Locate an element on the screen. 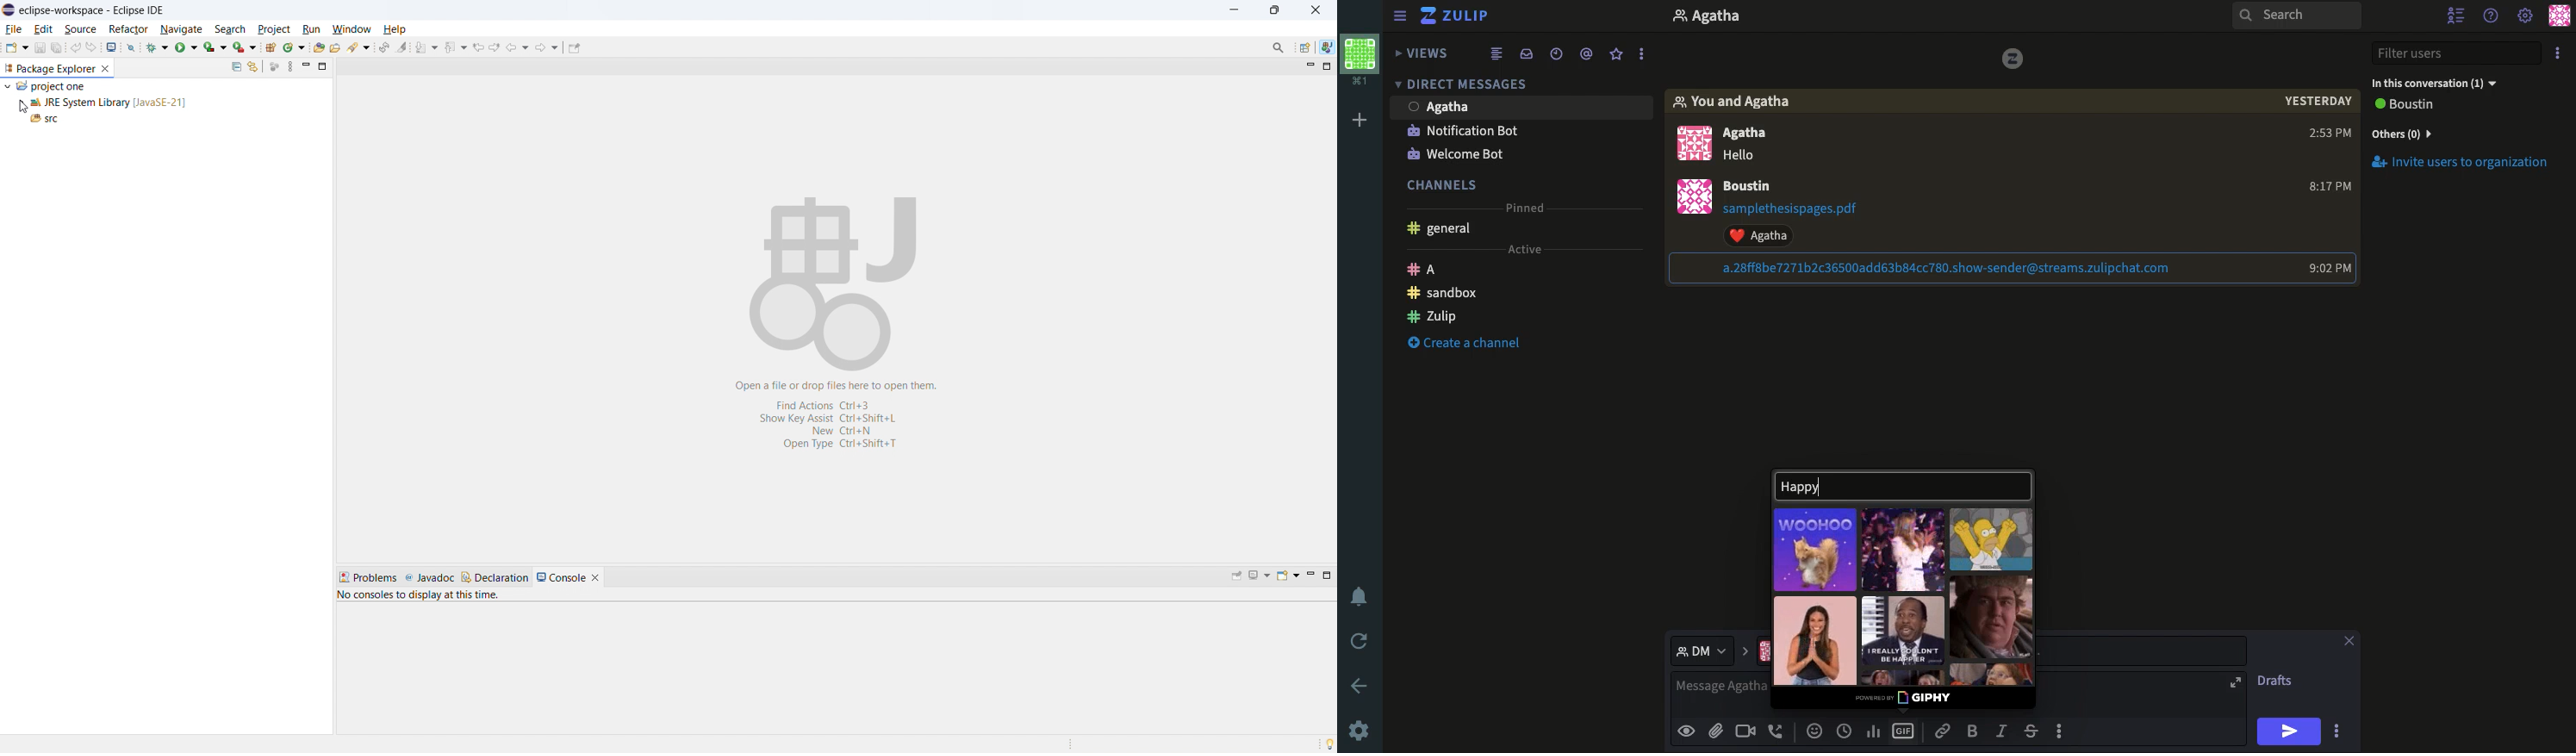 This screenshot has height=756, width=2576. Favorites is located at coordinates (1615, 55).